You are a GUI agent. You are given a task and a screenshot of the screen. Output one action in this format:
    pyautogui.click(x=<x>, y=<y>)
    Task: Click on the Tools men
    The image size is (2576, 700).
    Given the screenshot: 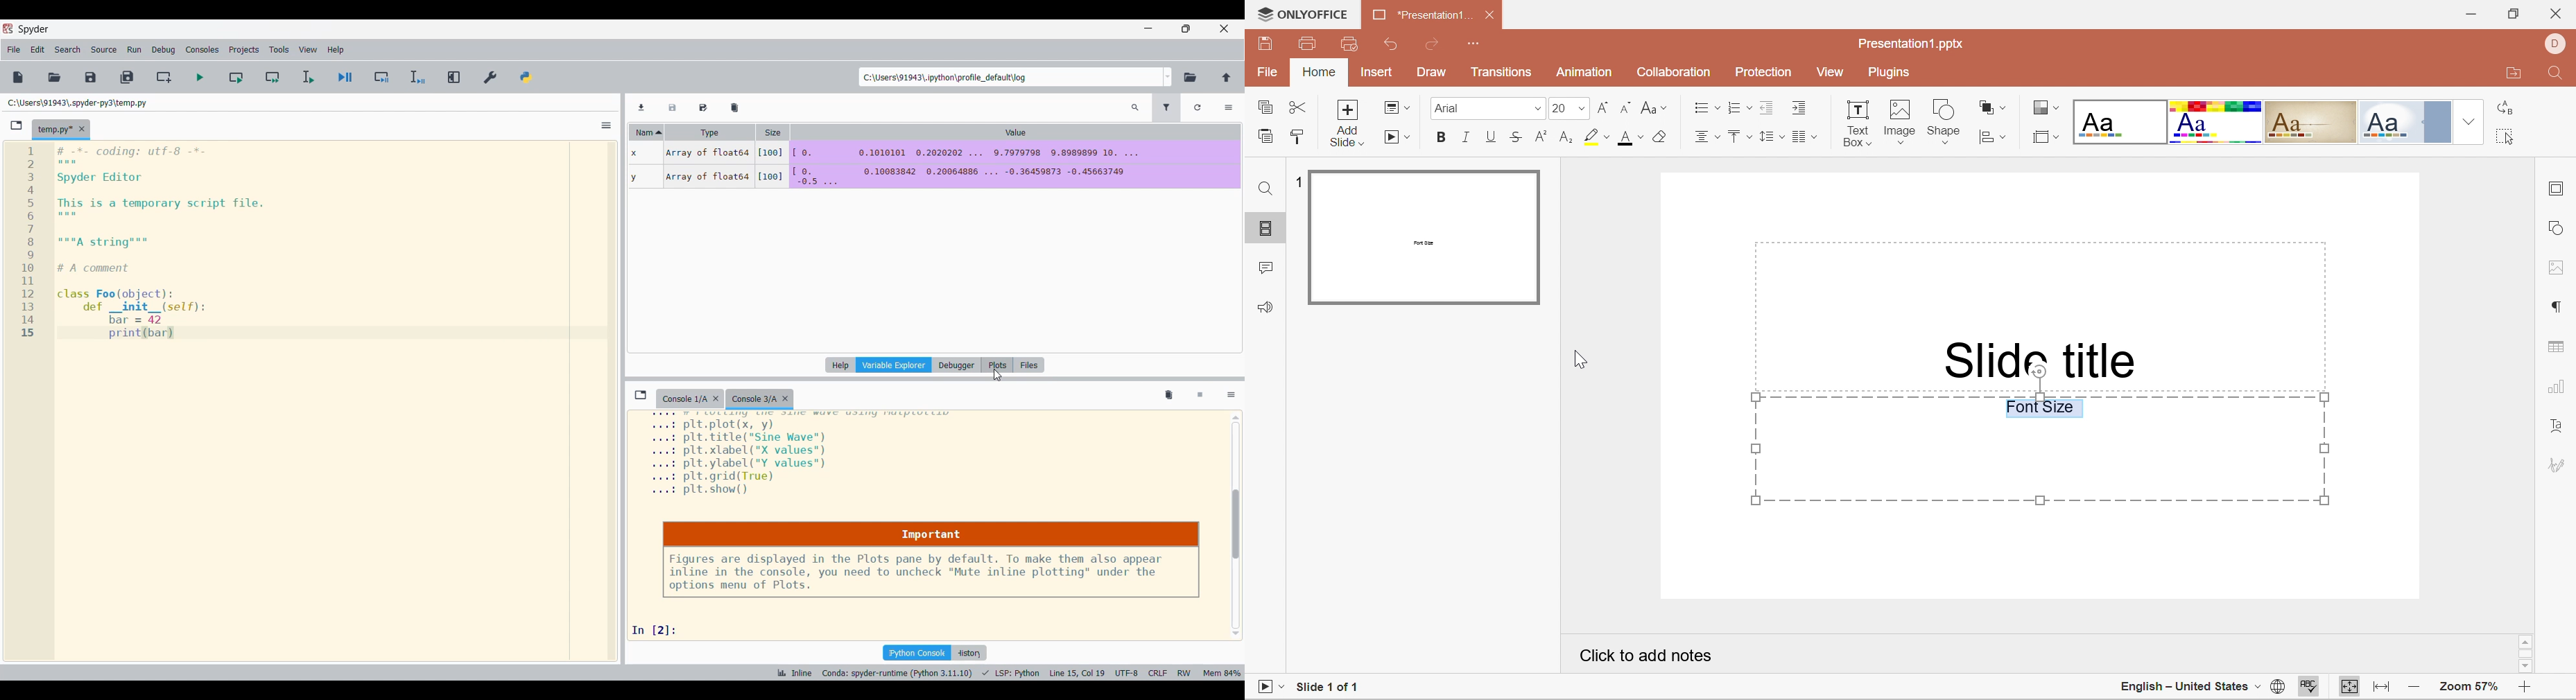 What is the action you would take?
    pyautogui.click(x=279, y=50)
    